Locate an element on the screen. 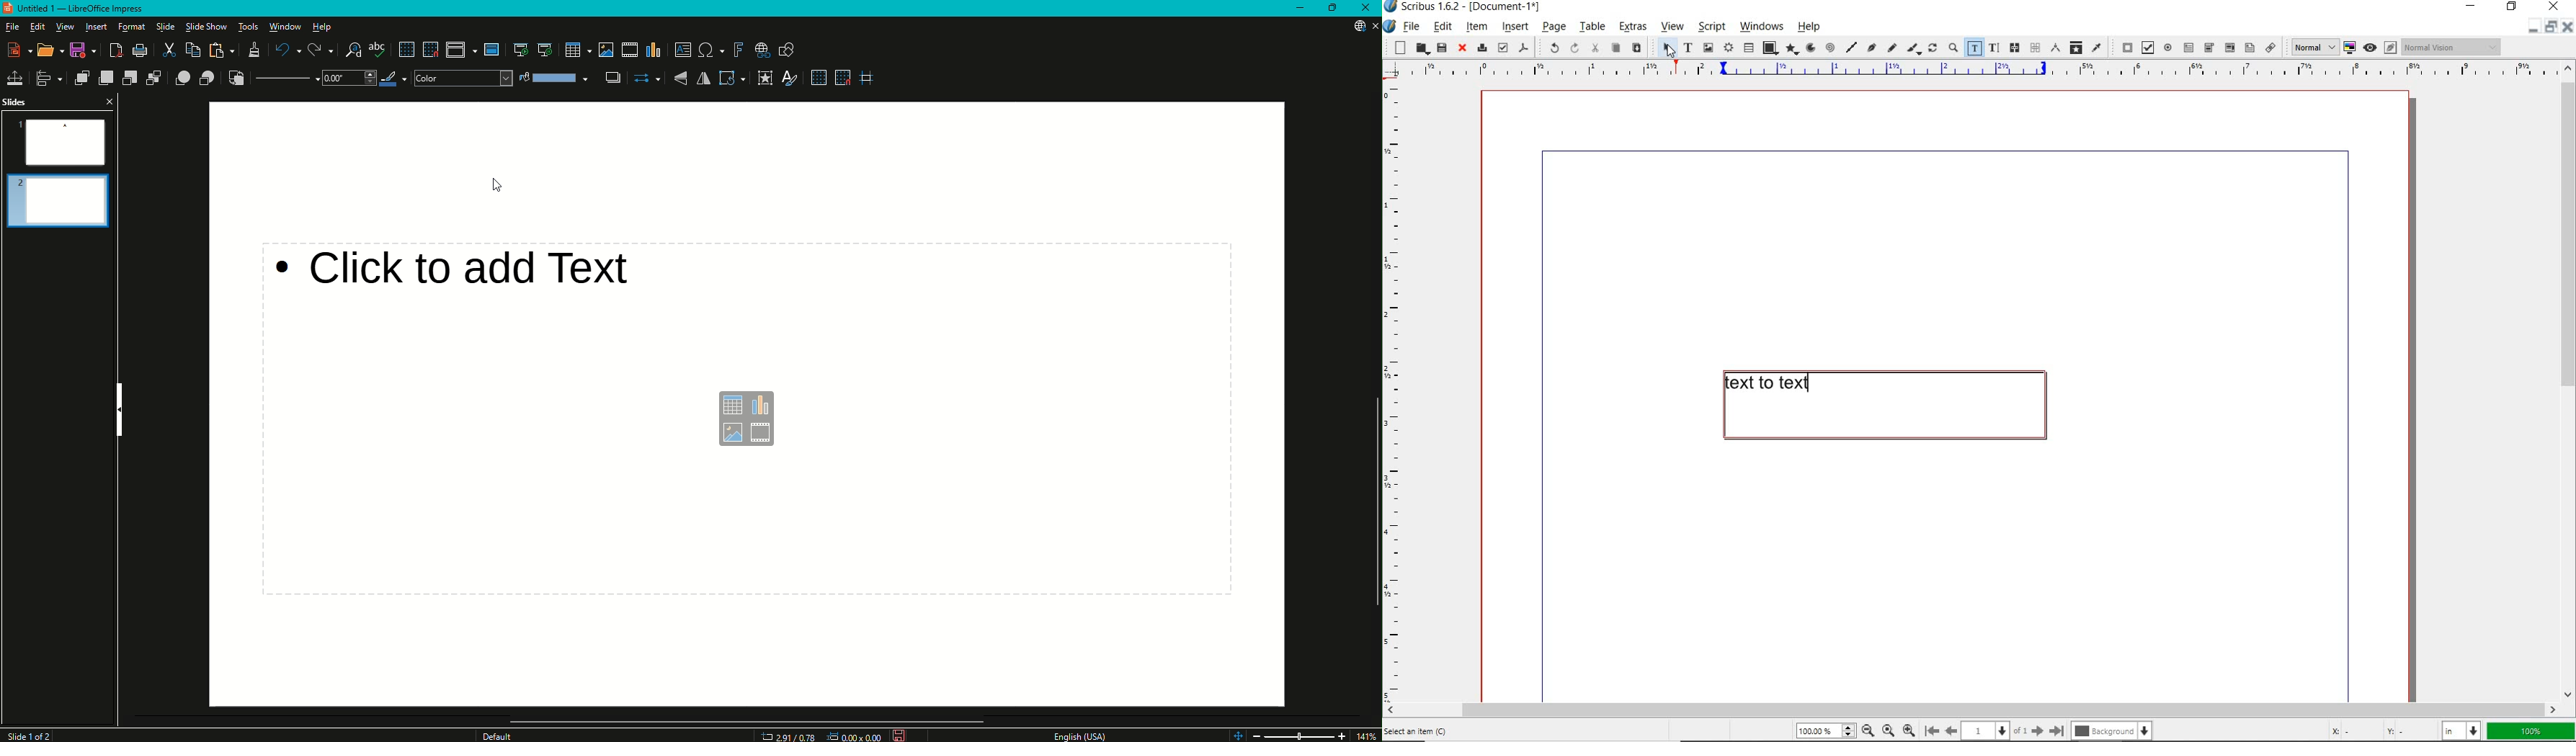 This screenshot has width=2576, height=756. save is located at coordinates (1441, 48).